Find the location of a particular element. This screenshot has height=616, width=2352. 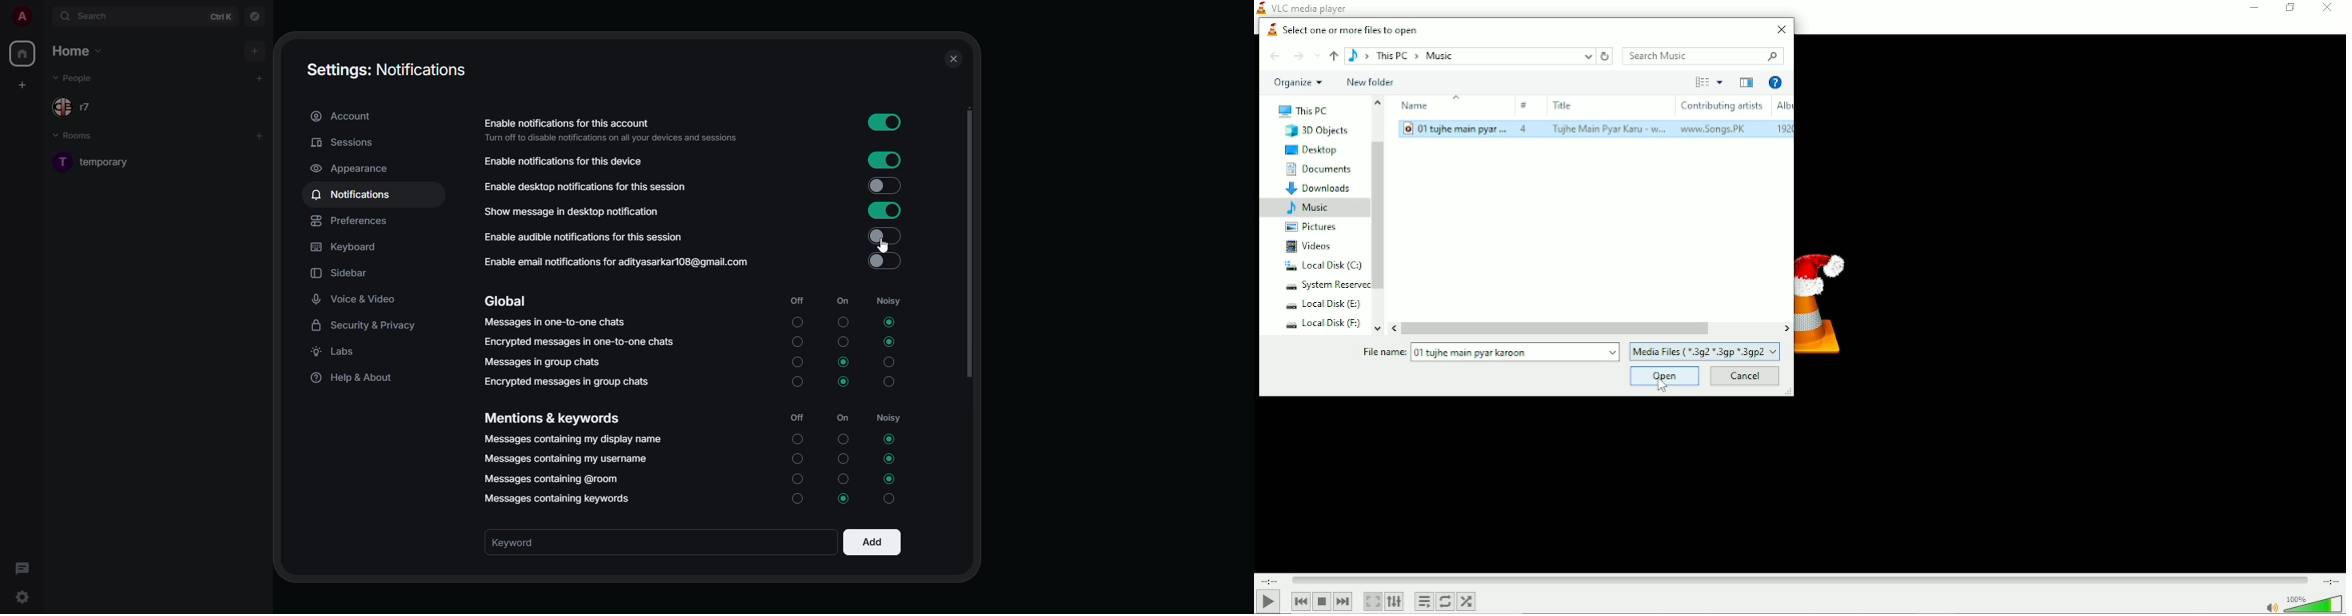

Videos is located at coordinates (1308, 245).